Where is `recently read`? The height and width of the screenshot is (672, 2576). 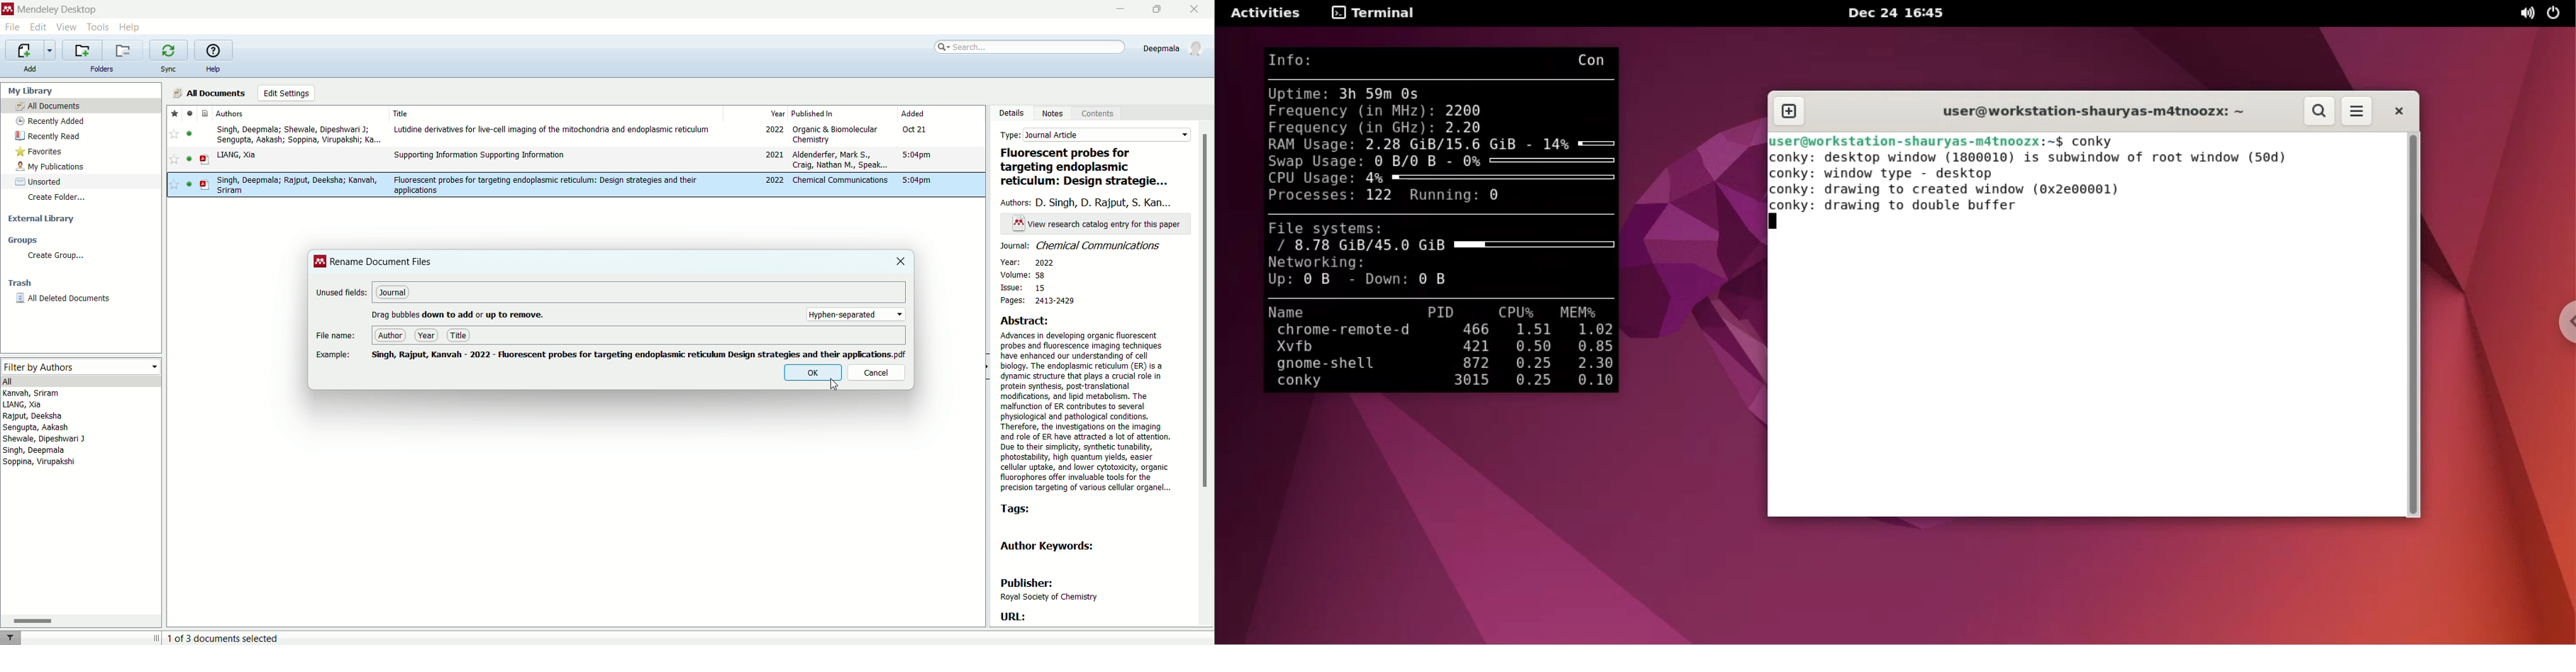 recently read is located at coordinates (47, 136).